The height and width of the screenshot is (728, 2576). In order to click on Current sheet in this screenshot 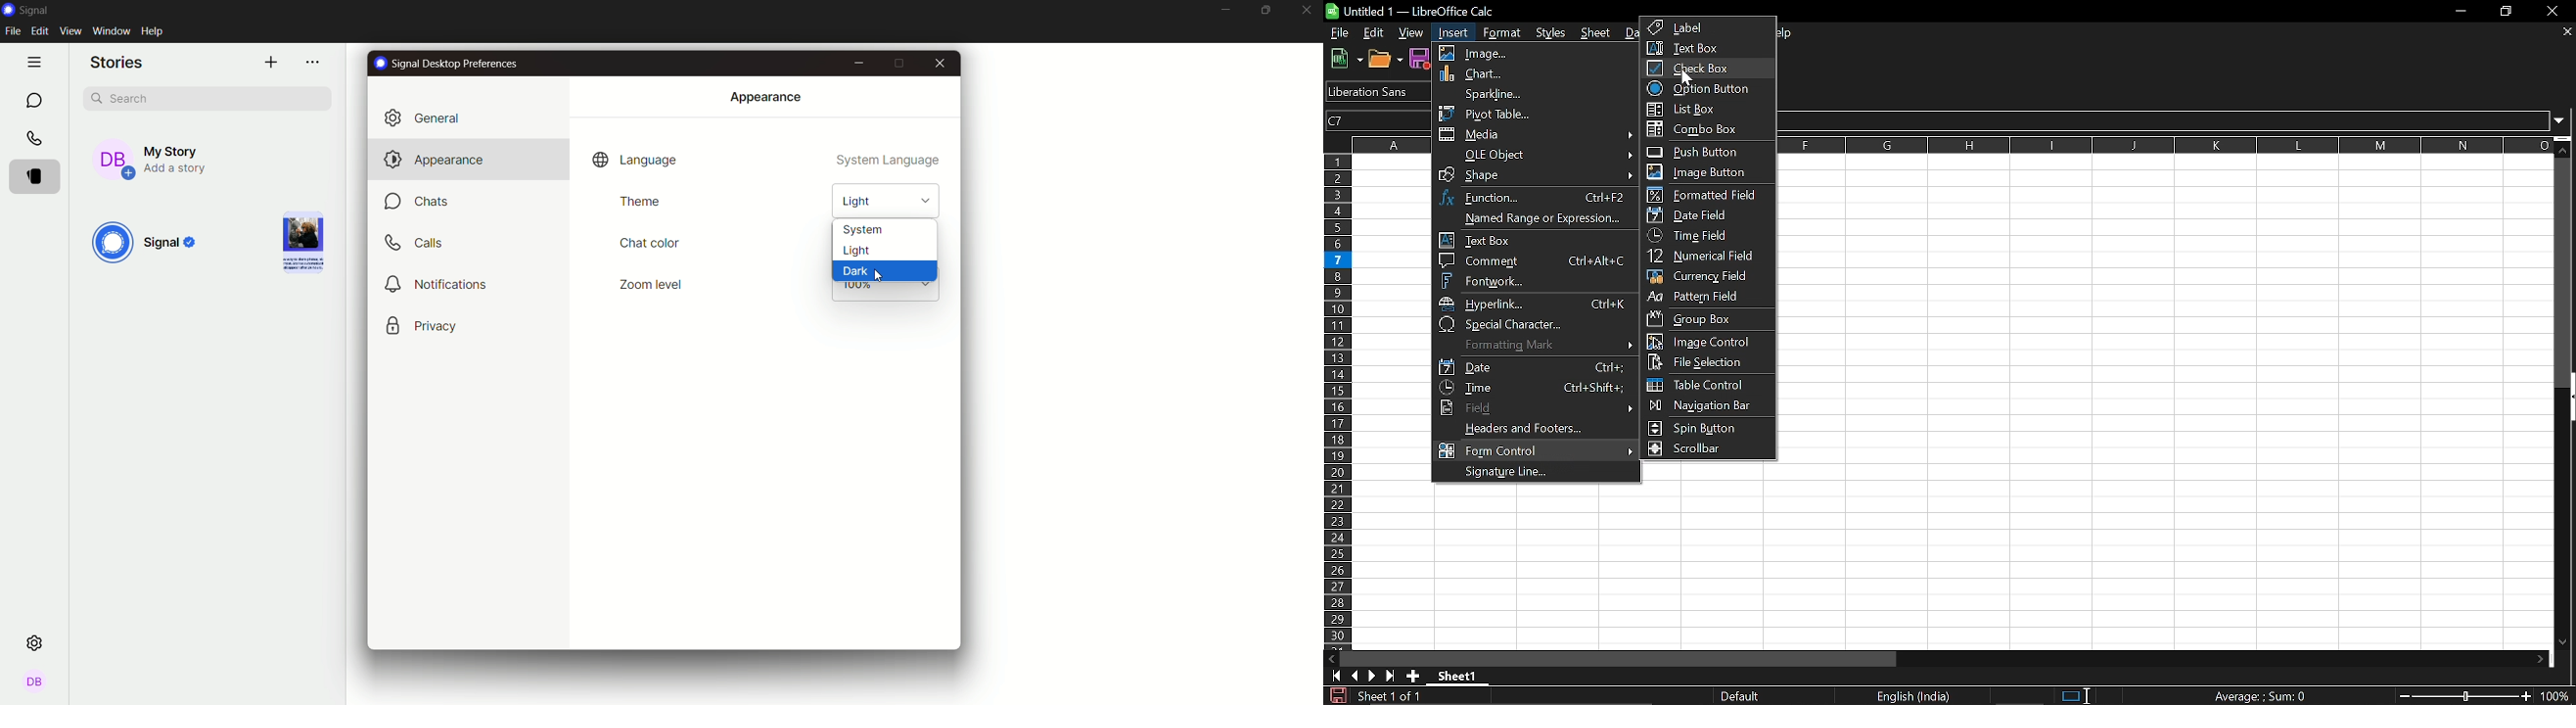, I will do `click(1388, 695)`.